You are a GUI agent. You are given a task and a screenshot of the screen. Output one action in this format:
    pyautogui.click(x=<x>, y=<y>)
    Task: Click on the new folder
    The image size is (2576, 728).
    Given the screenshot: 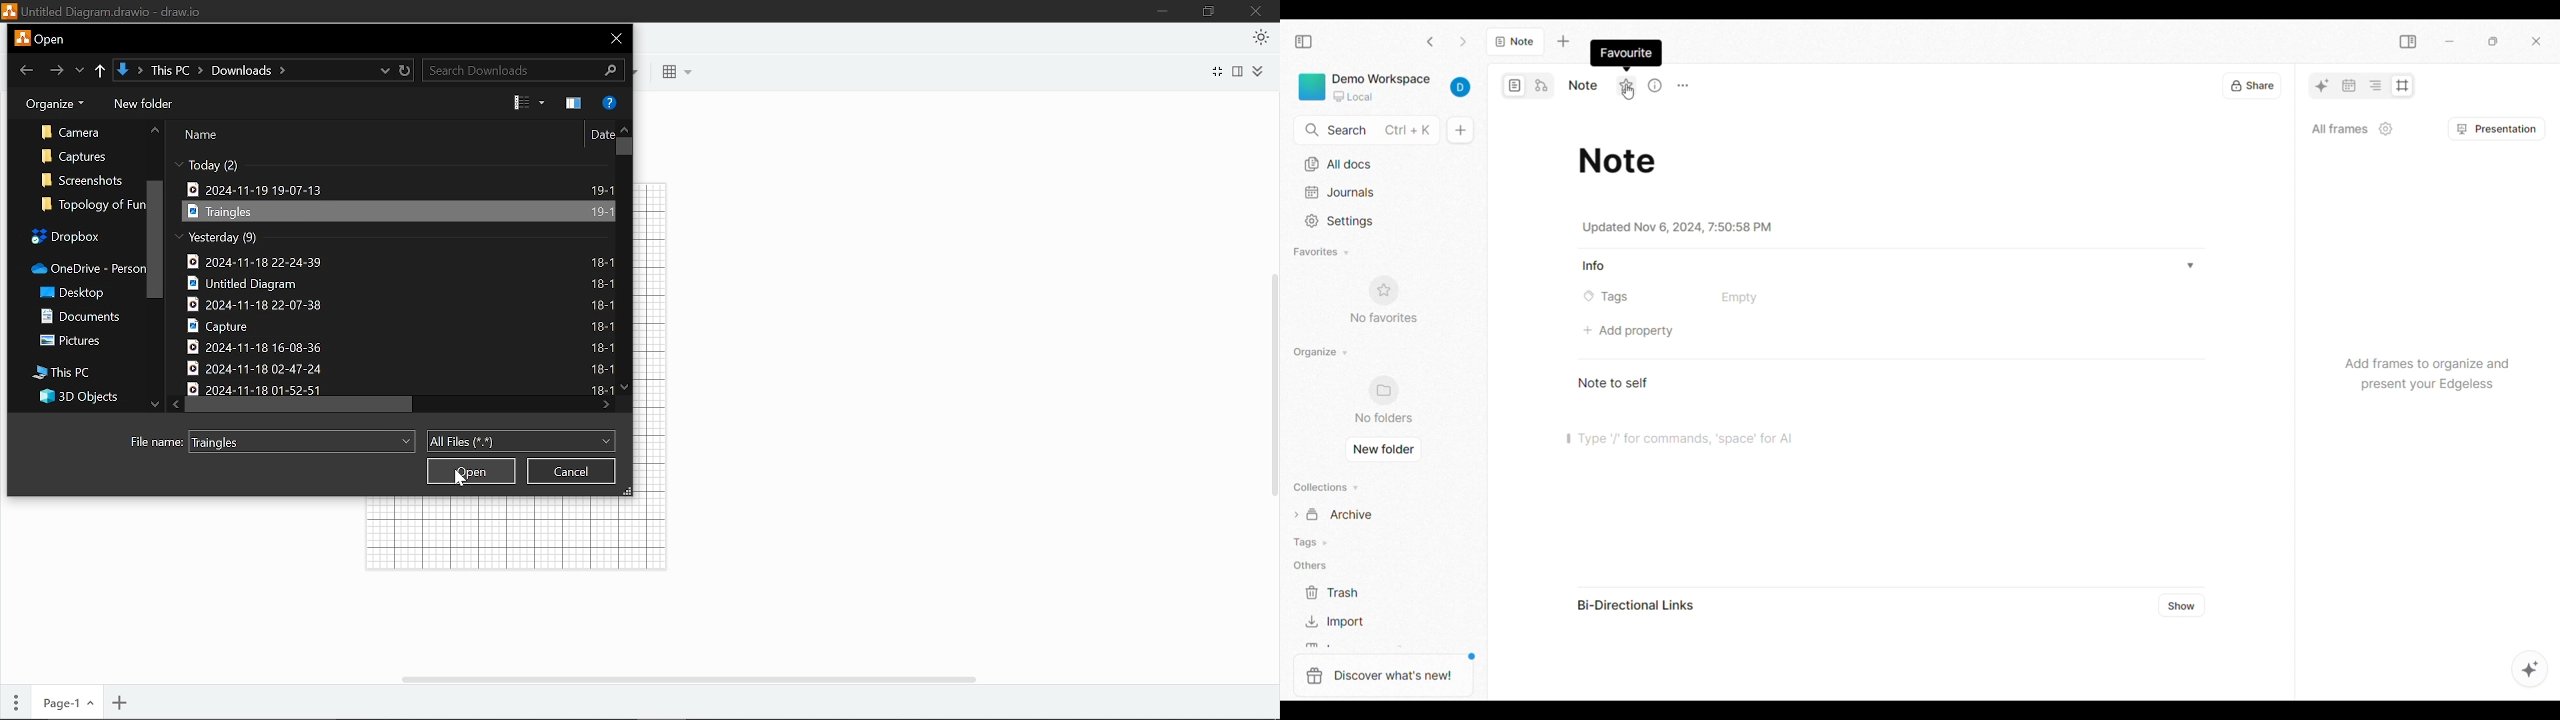 What is the action you would take?
    pyautogui.click(x=1383, y=449)
    